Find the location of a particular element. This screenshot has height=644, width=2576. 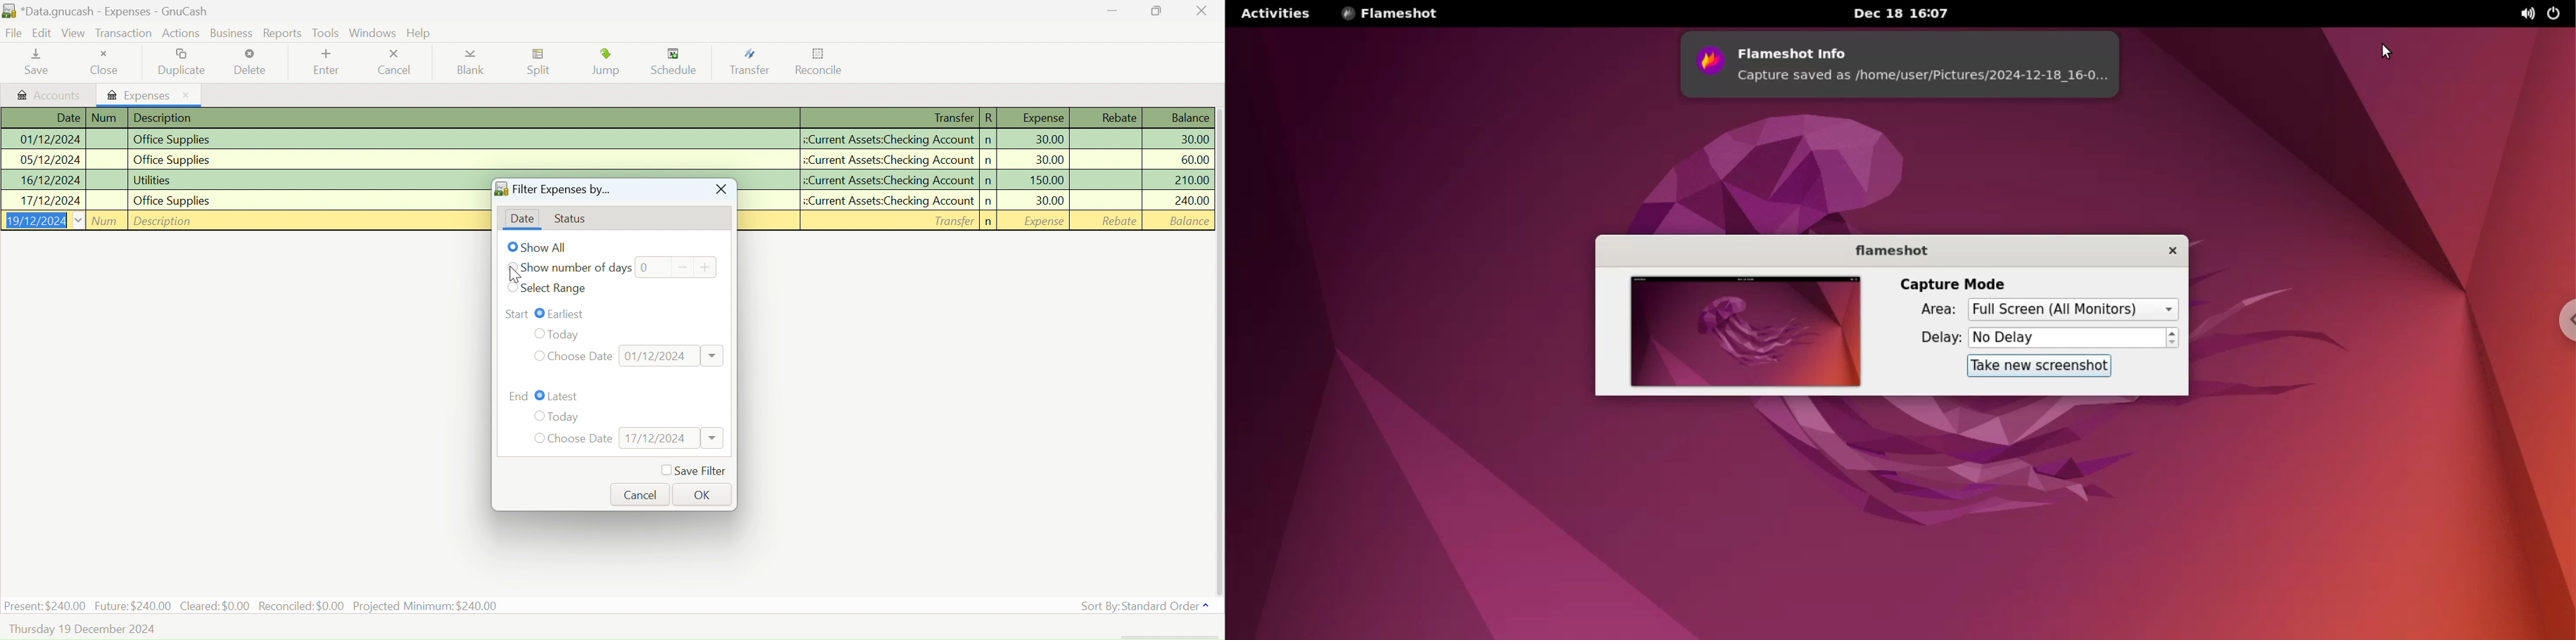

Sort By: Standard Order is located at coordinates (1142, 606).